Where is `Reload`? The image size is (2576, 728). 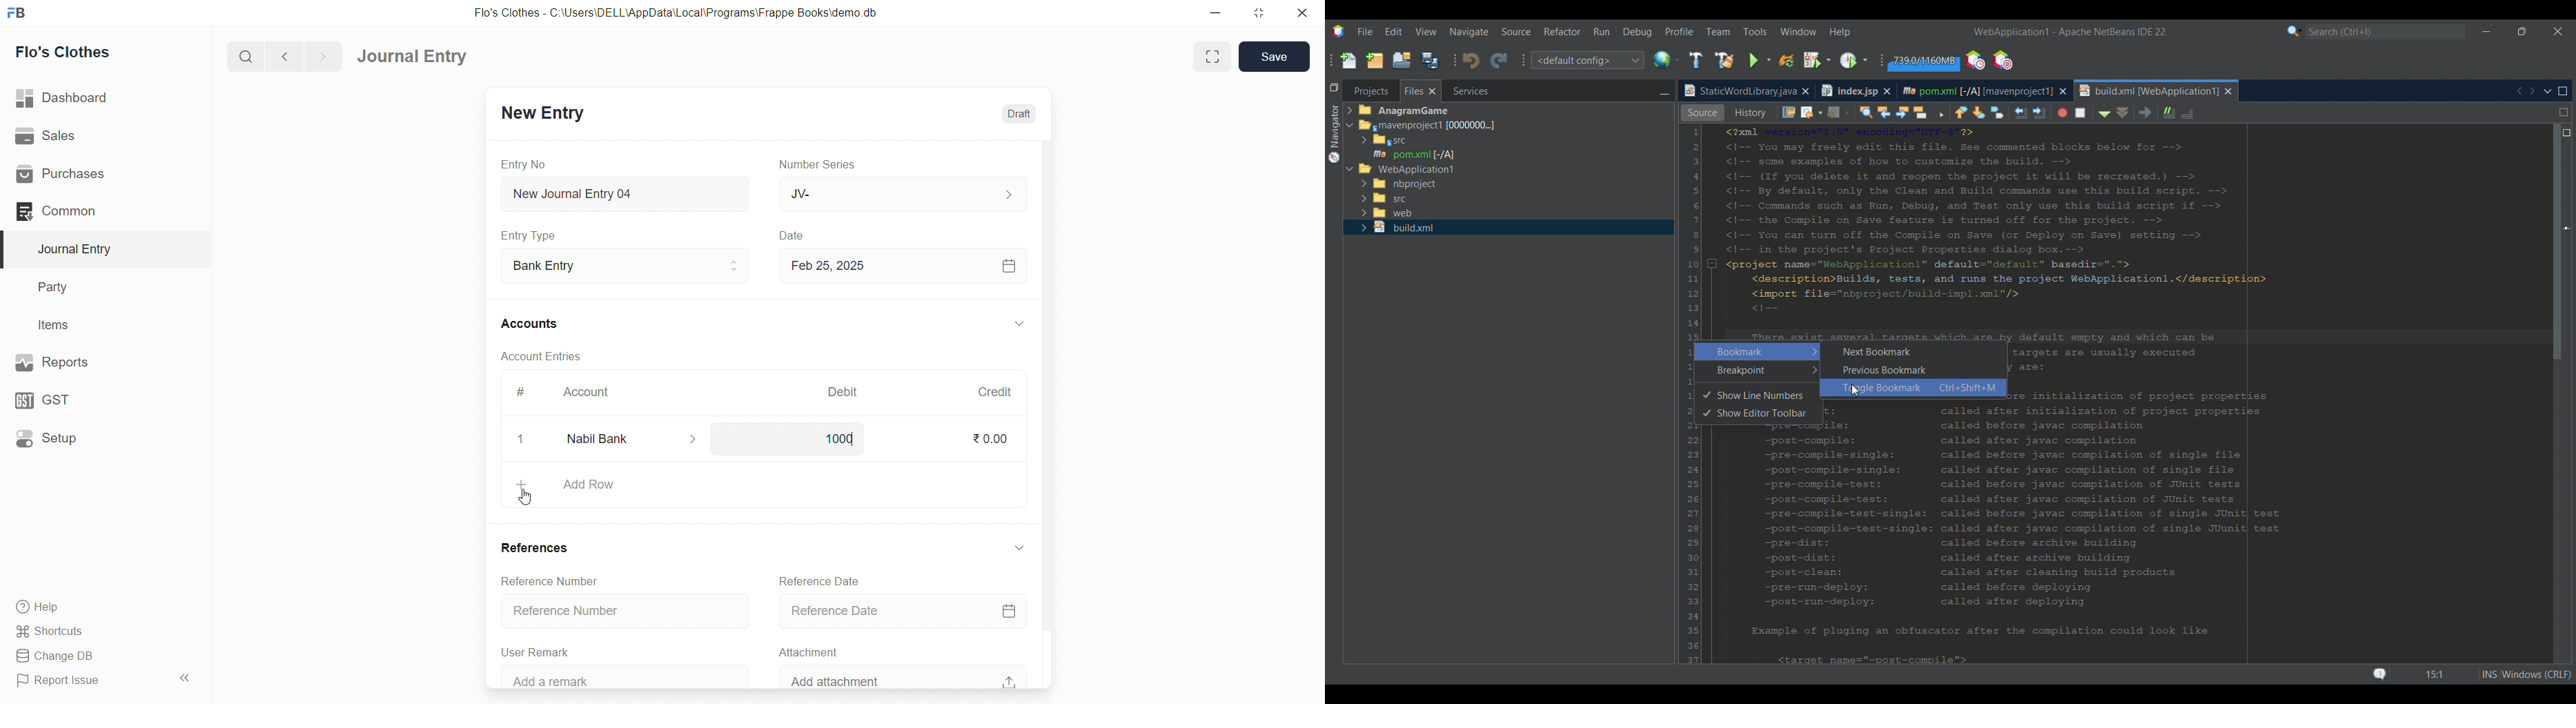 Reload is located at coordinates (1787, 61).